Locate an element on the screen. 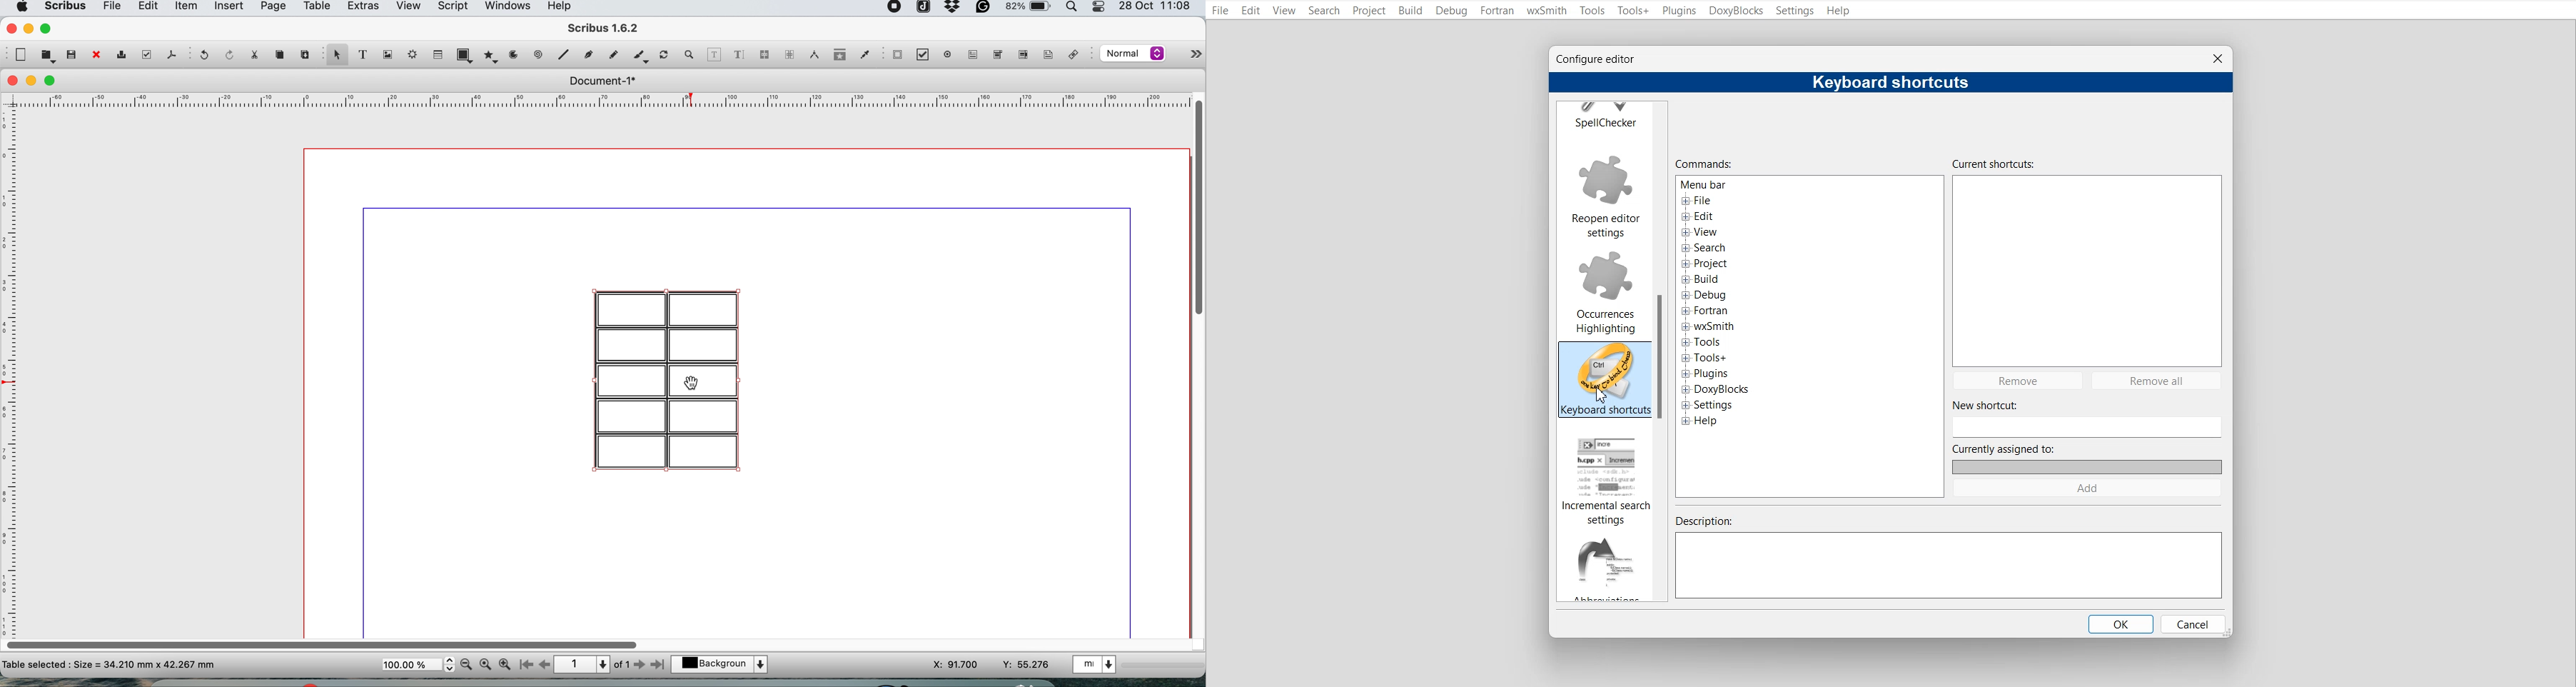 This screenshot has width=2576, height=700. pdf radio button is located at coordinates (948, 54).